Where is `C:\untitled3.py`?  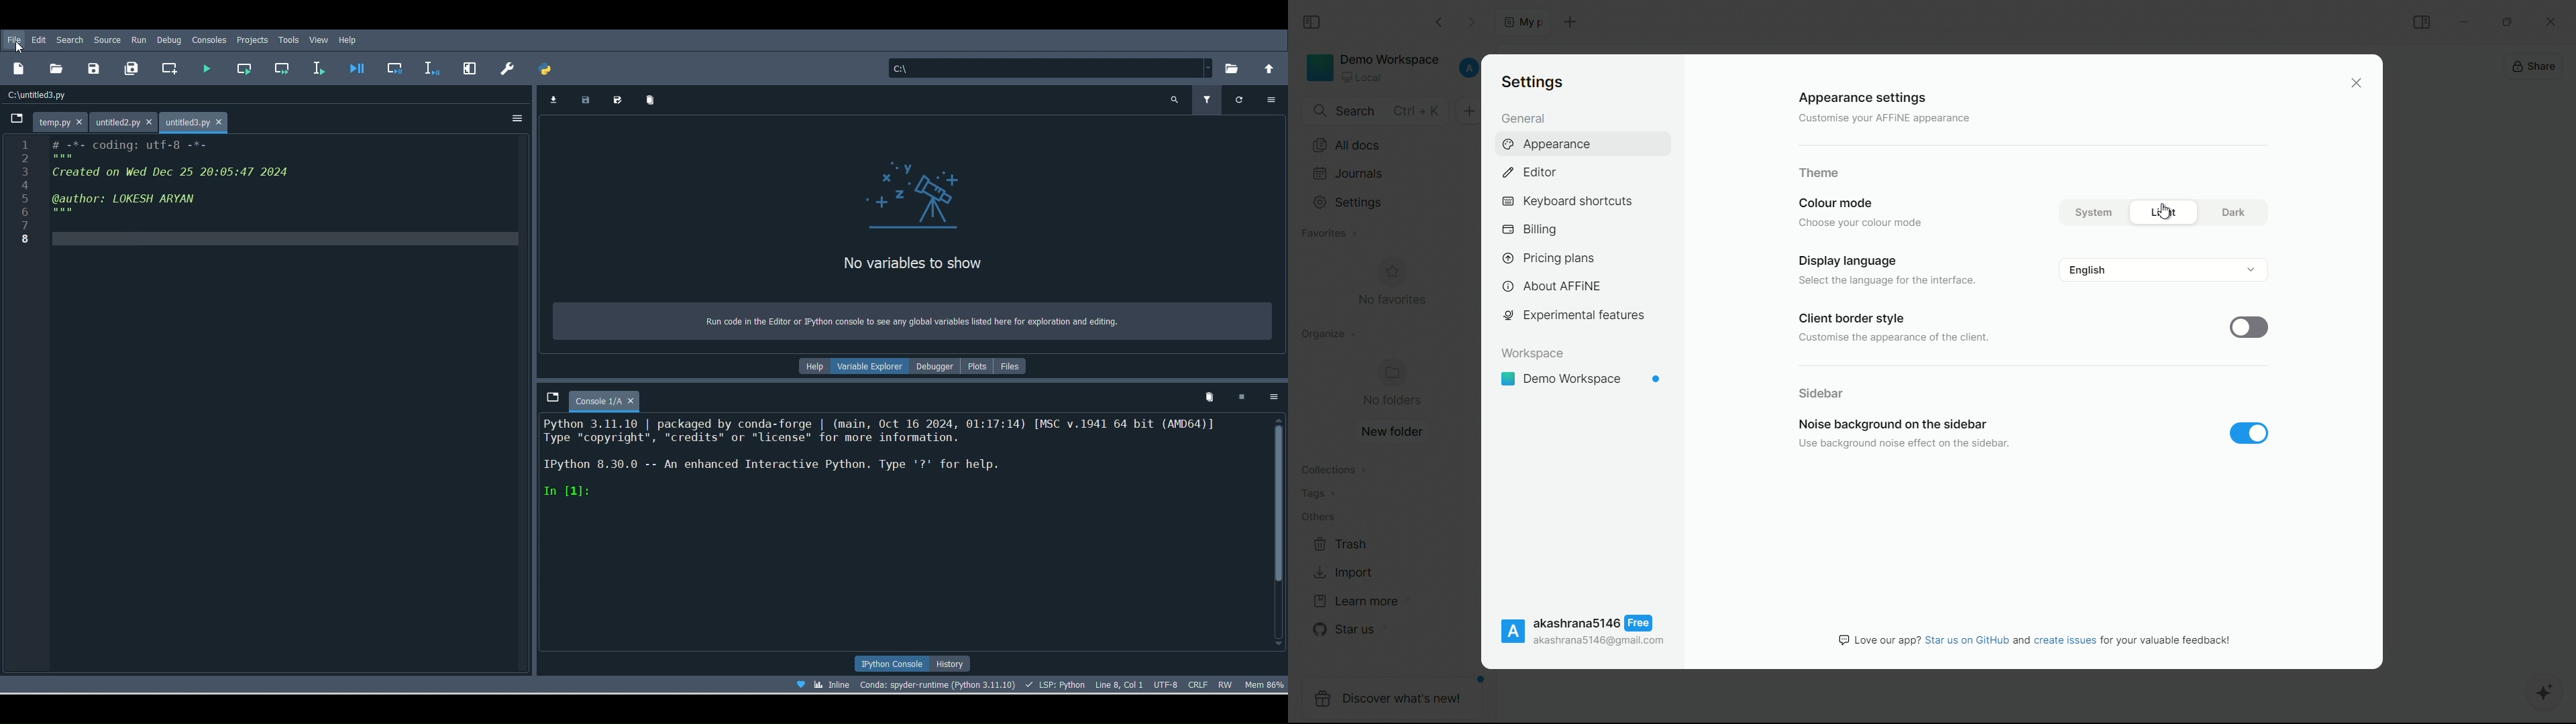 C:\untitled3.py is located at coordinates (56, 94).